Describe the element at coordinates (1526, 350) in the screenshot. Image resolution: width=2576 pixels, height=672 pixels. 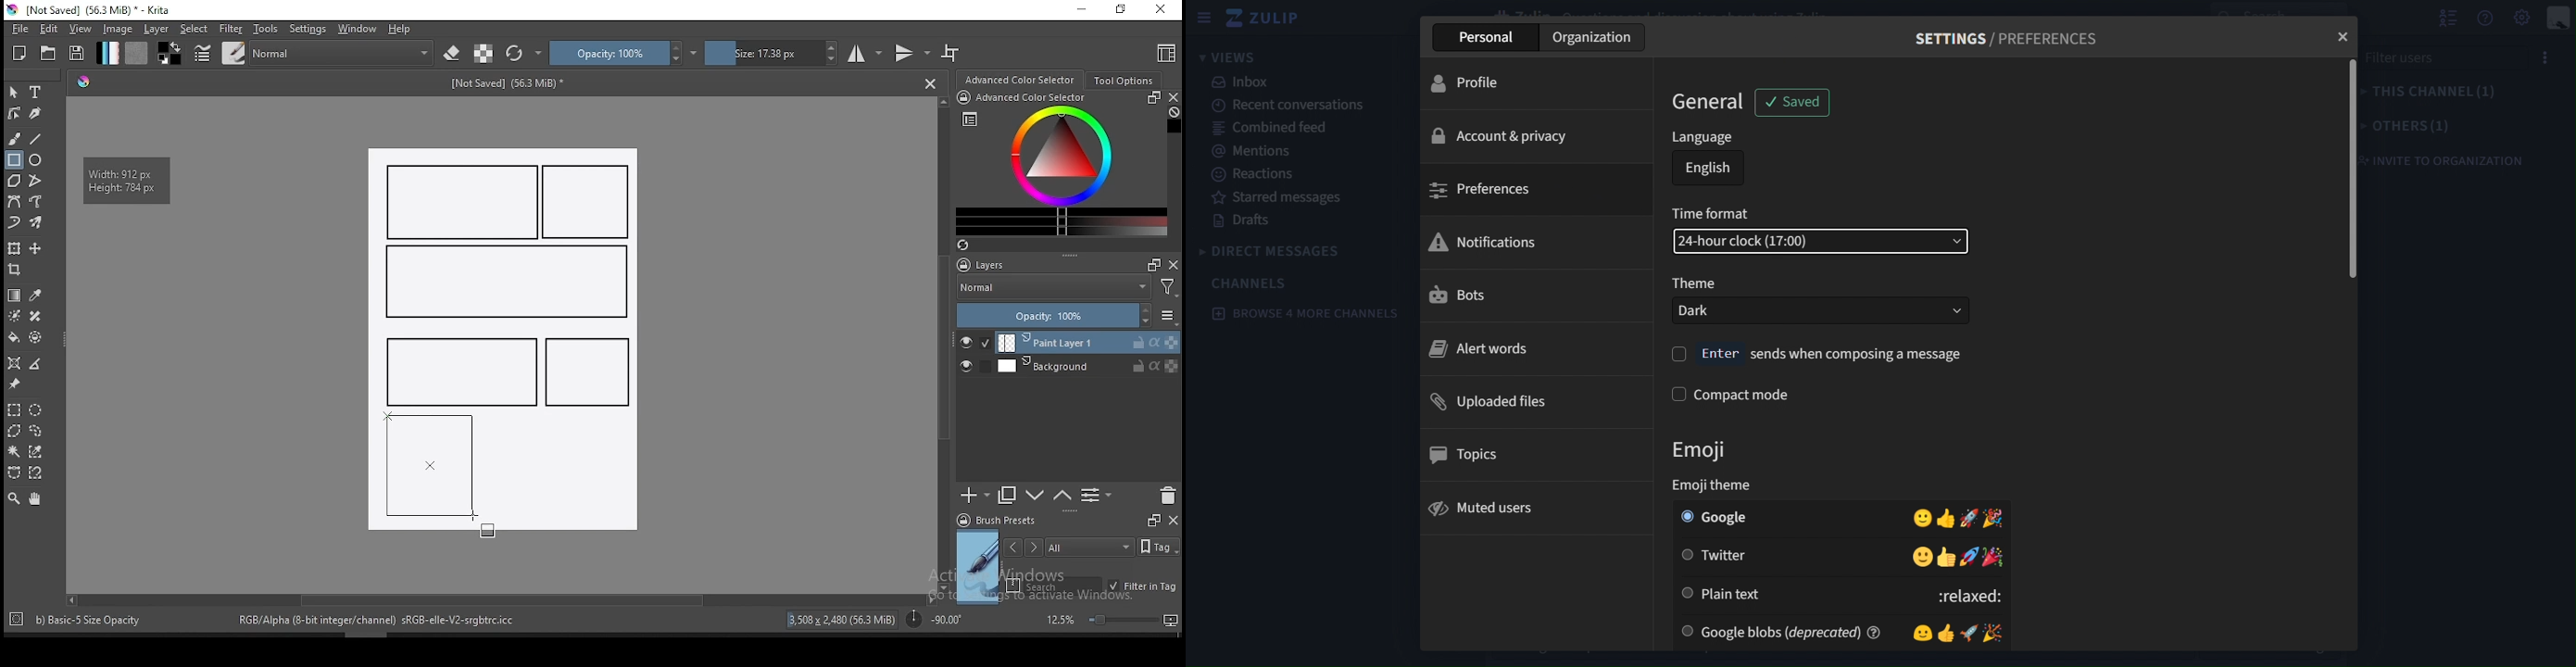
I see `alert words` at that location.